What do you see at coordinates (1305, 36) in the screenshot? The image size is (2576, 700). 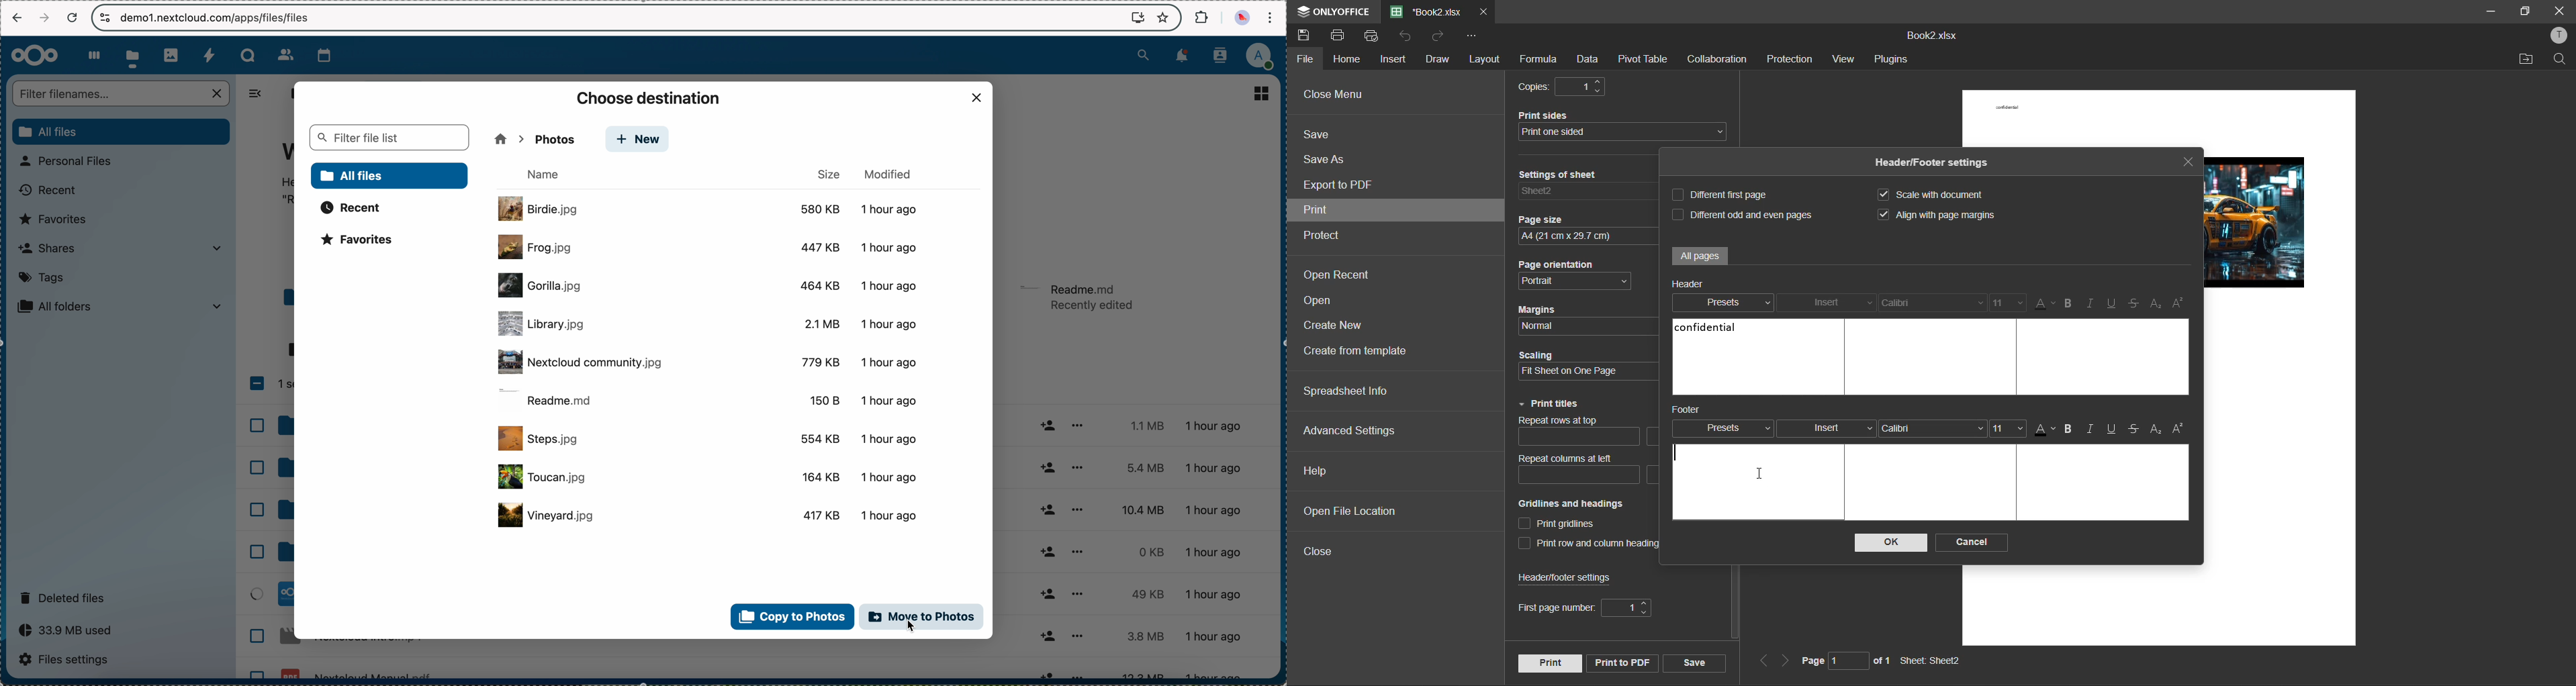 I see `save` at bounding box center [1305, 36].